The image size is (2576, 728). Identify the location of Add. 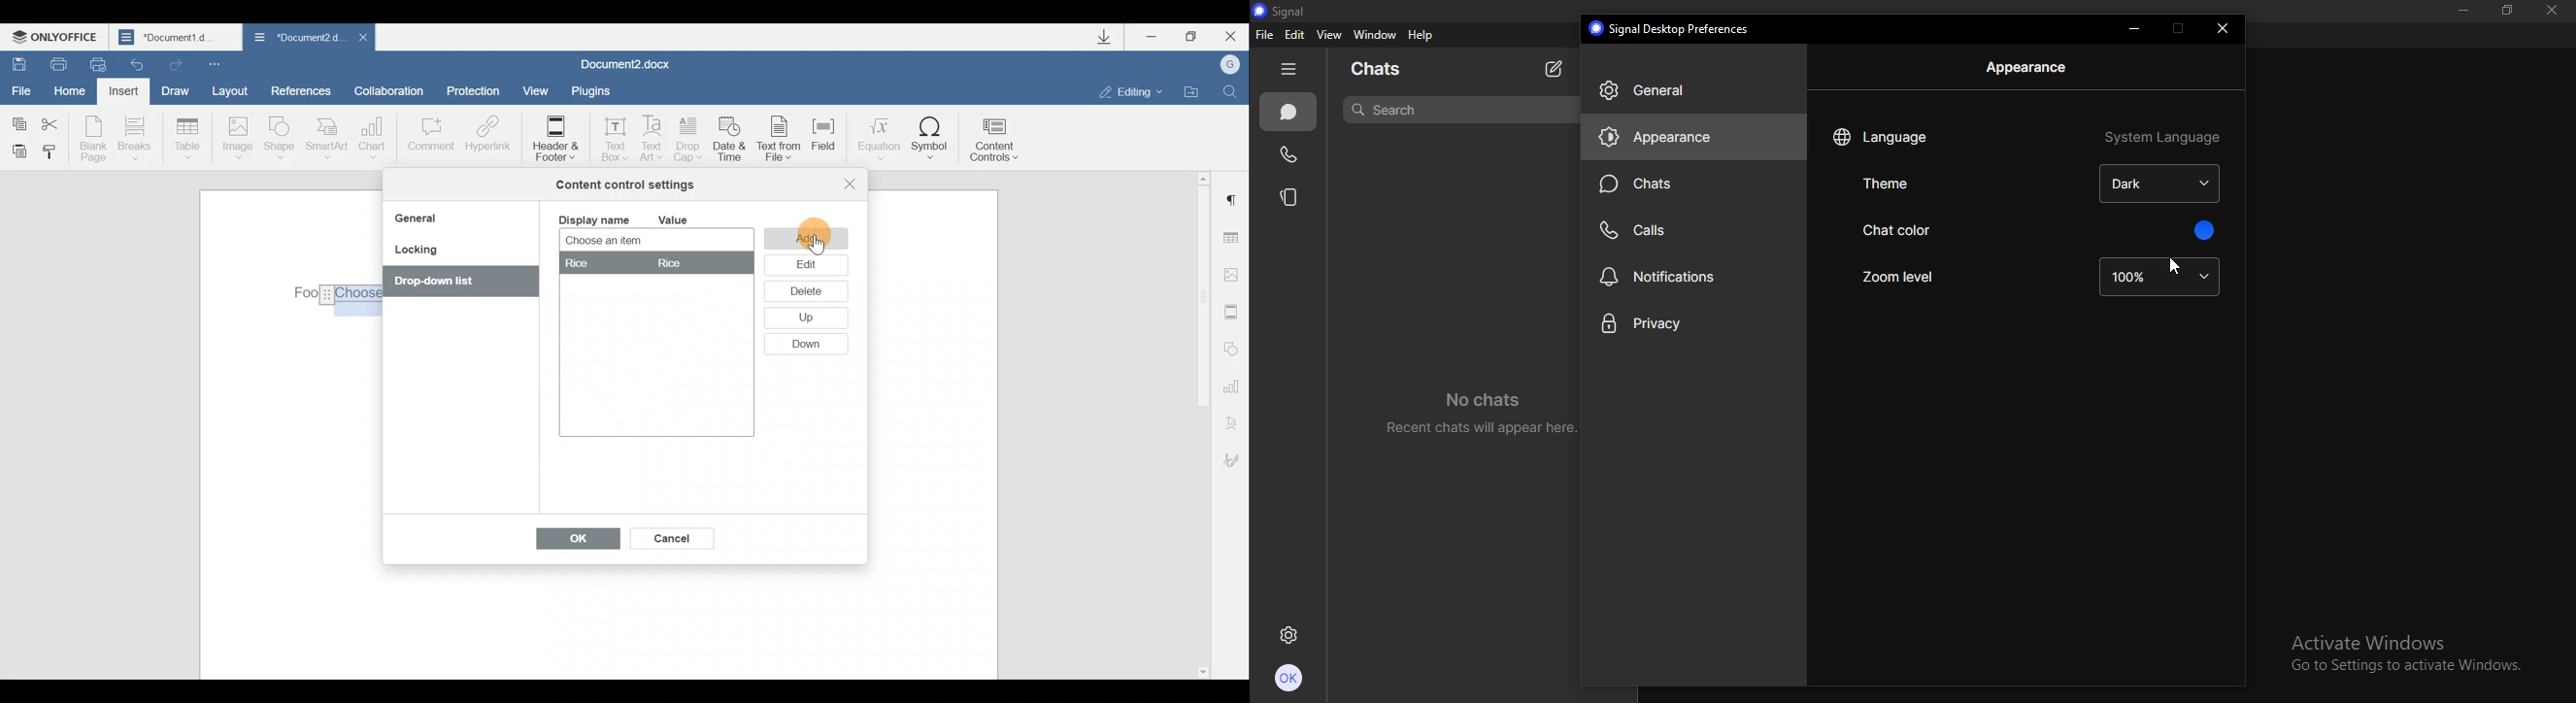
(806, 238).